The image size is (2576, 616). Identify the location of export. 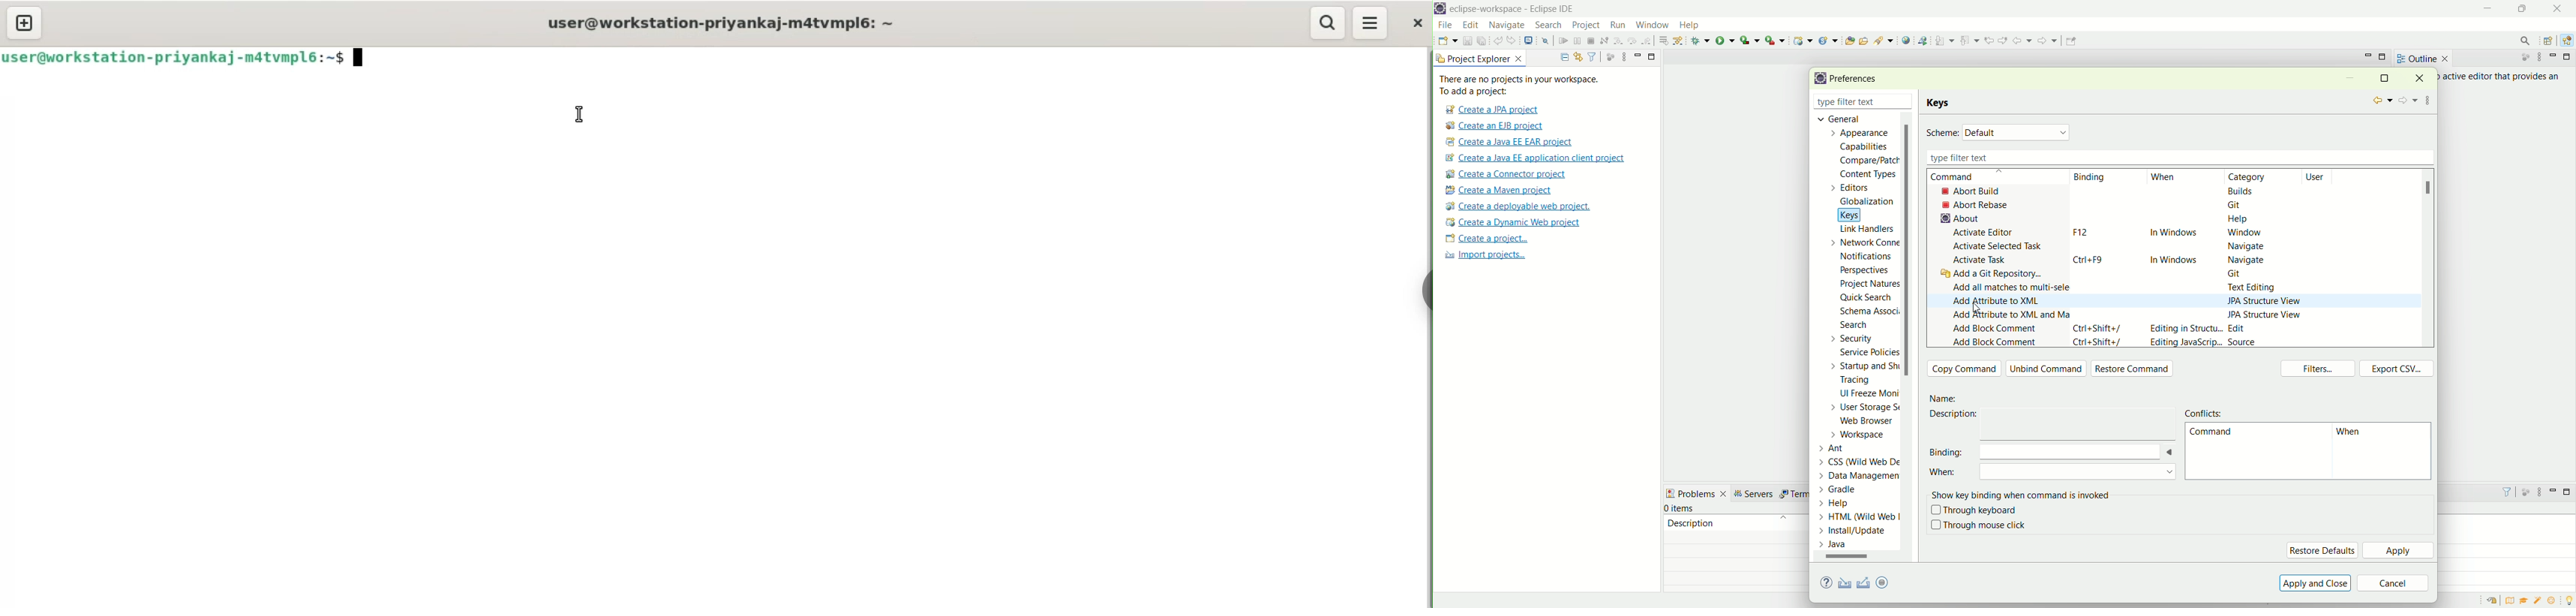
(1891, 582).